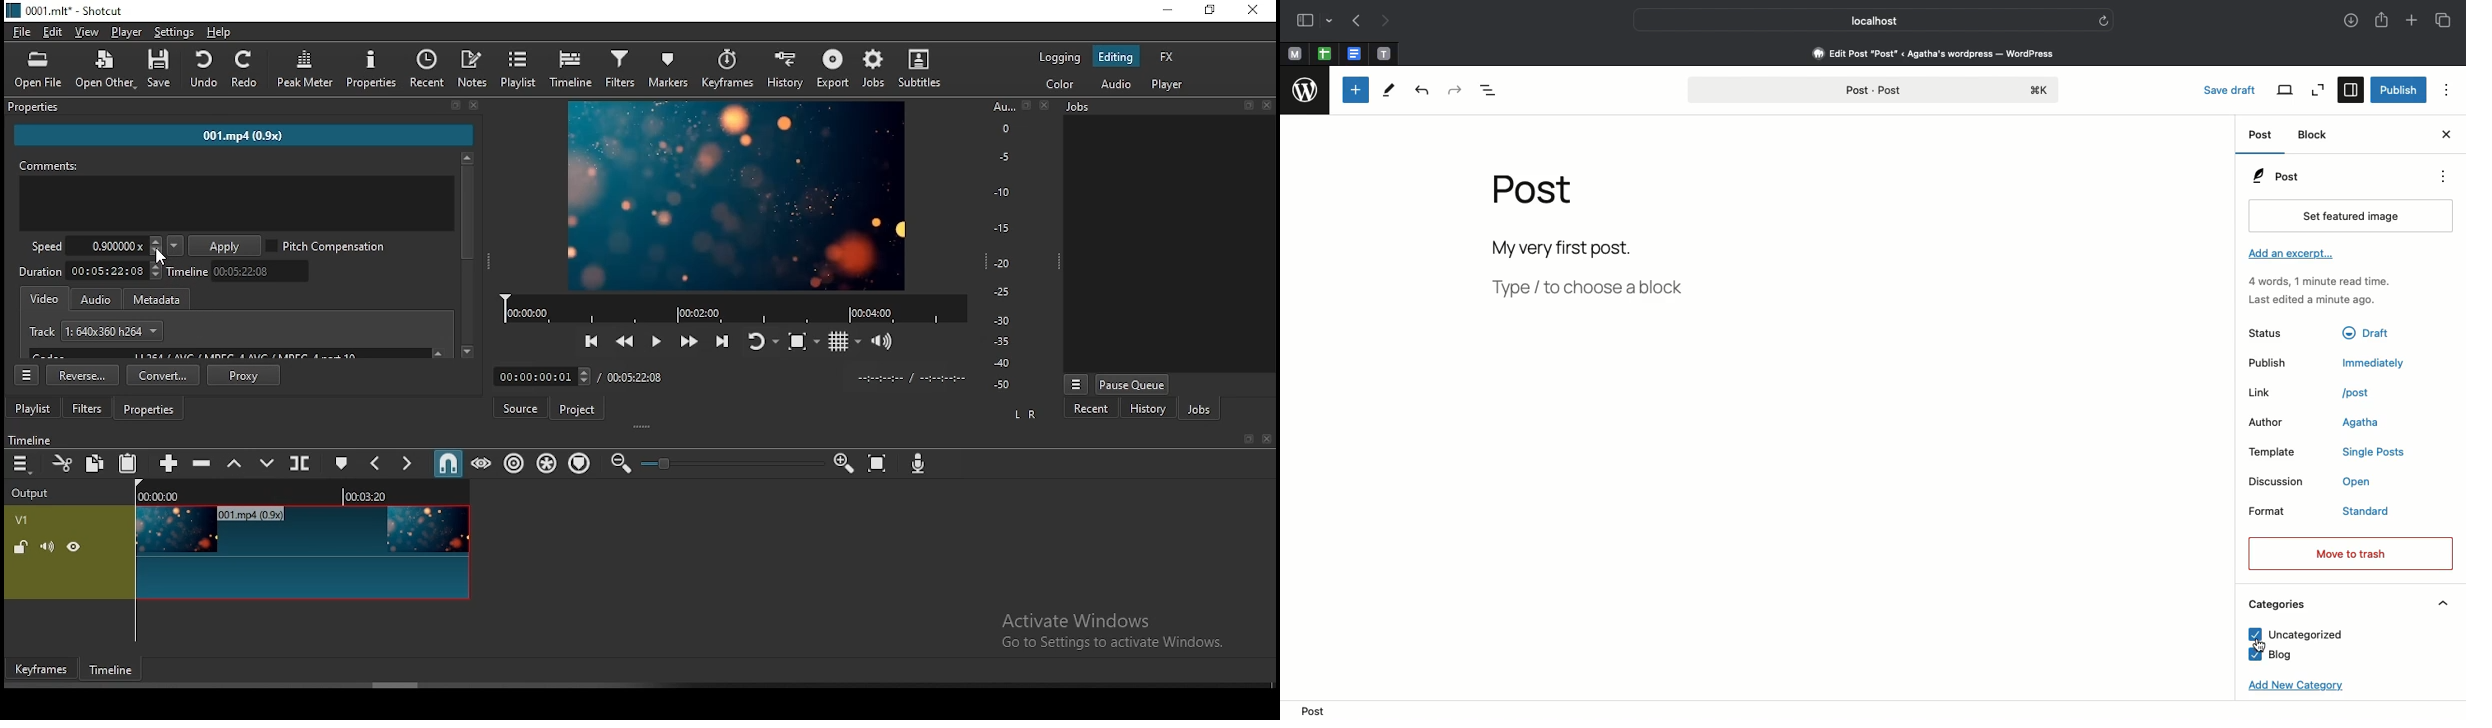 The height and width of the screenshot is (728, 2492). Describe the element at coordinates (57, 32) in the screenshot. I see `edit` at that location.